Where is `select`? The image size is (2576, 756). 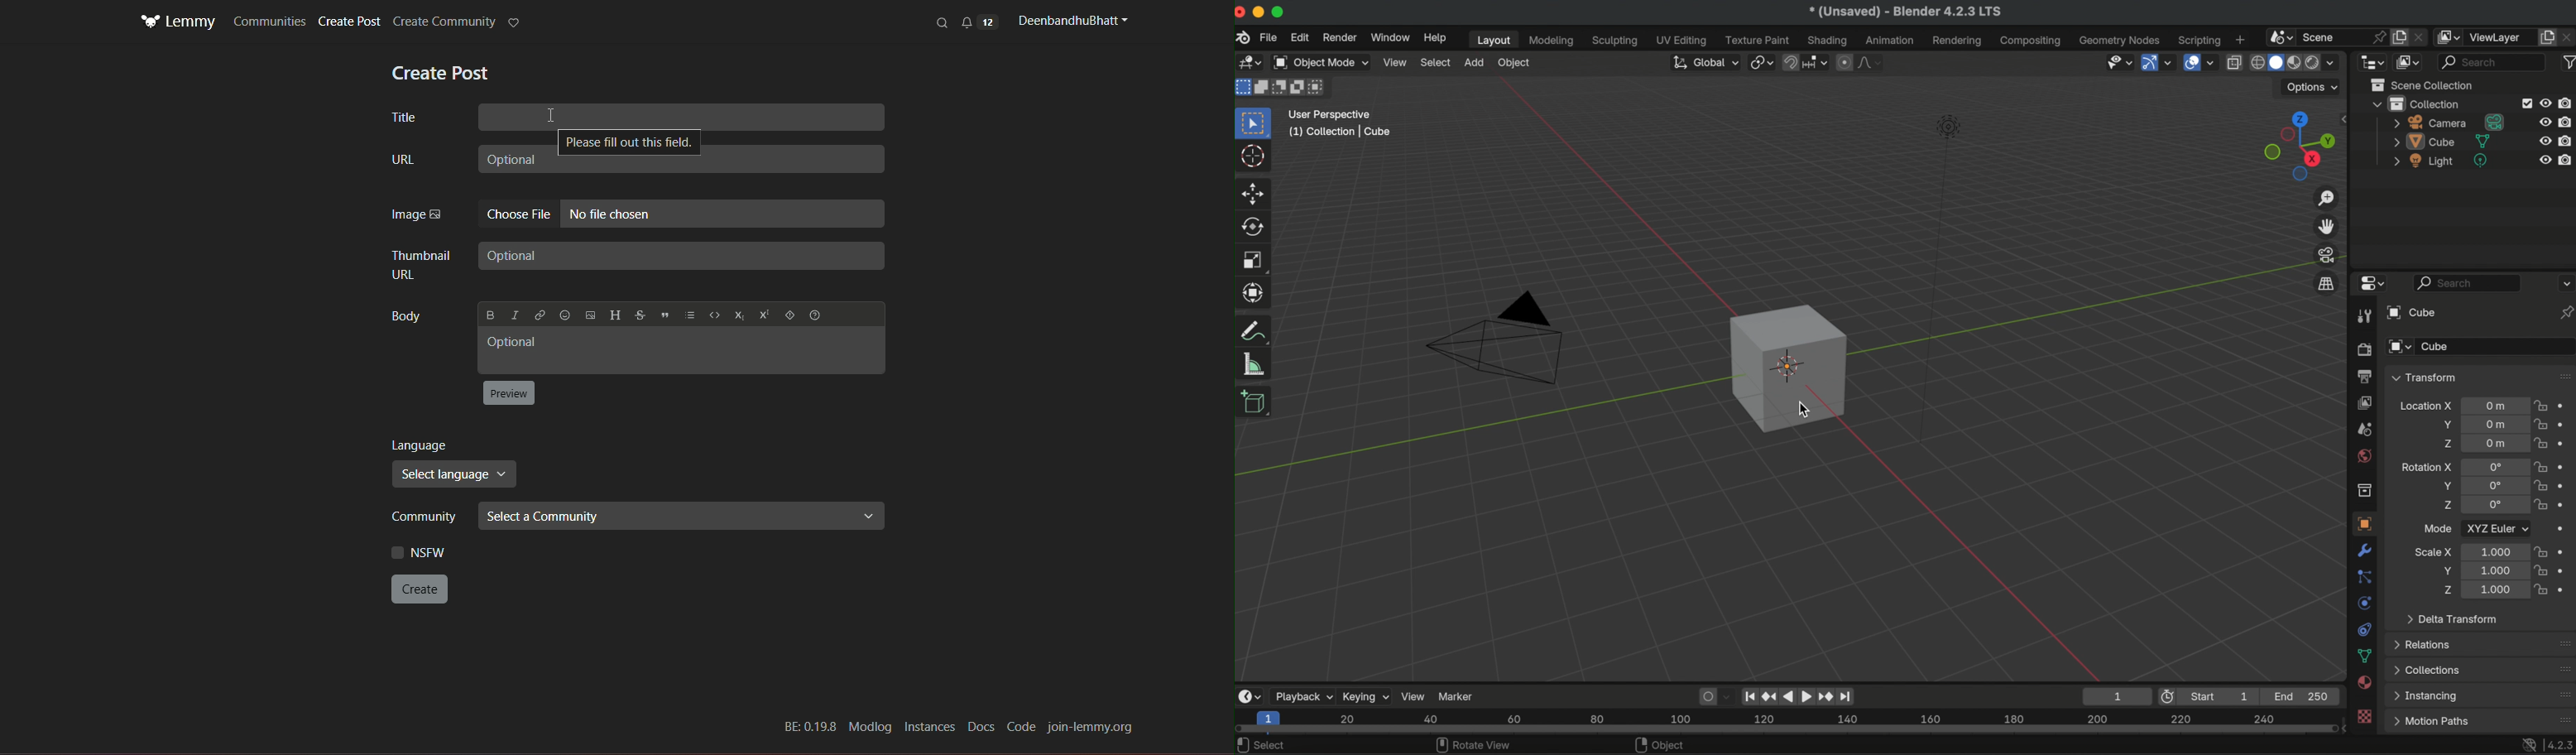
select is located at coordinates (1436, 62).